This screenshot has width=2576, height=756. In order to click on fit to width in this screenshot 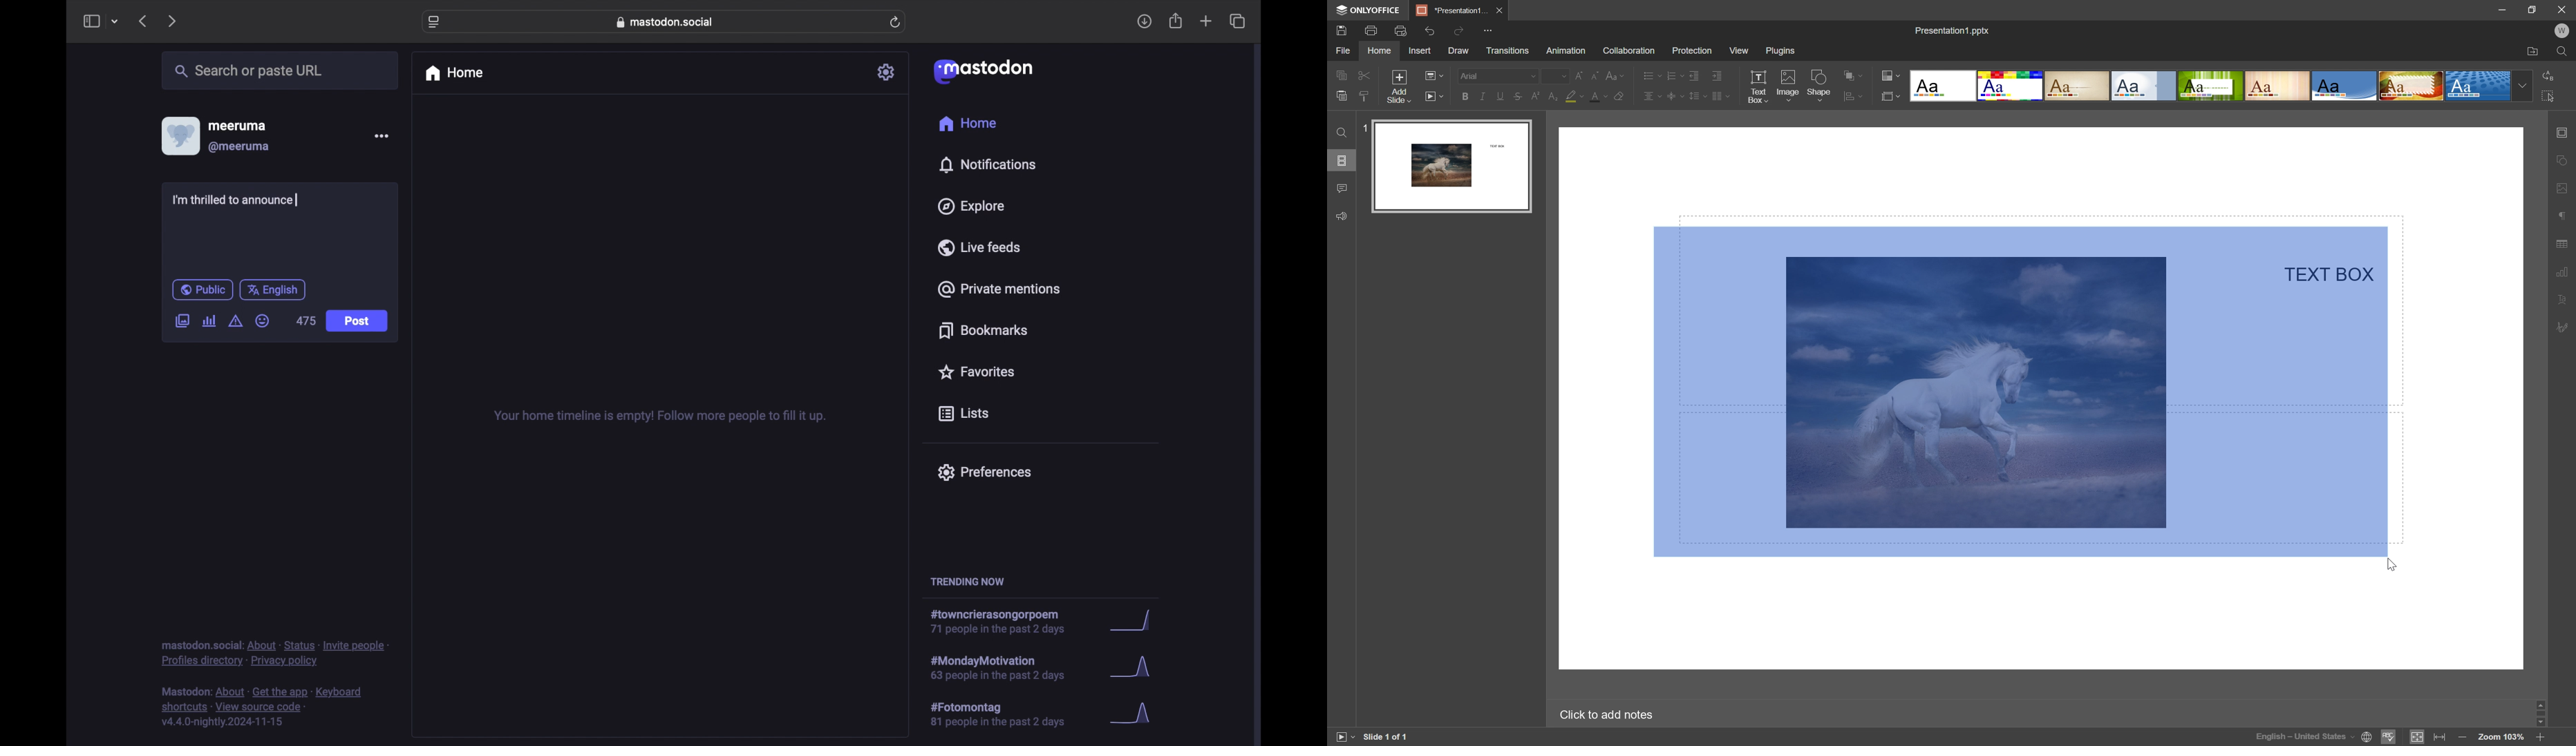, I will do `click(2441, 737)`.